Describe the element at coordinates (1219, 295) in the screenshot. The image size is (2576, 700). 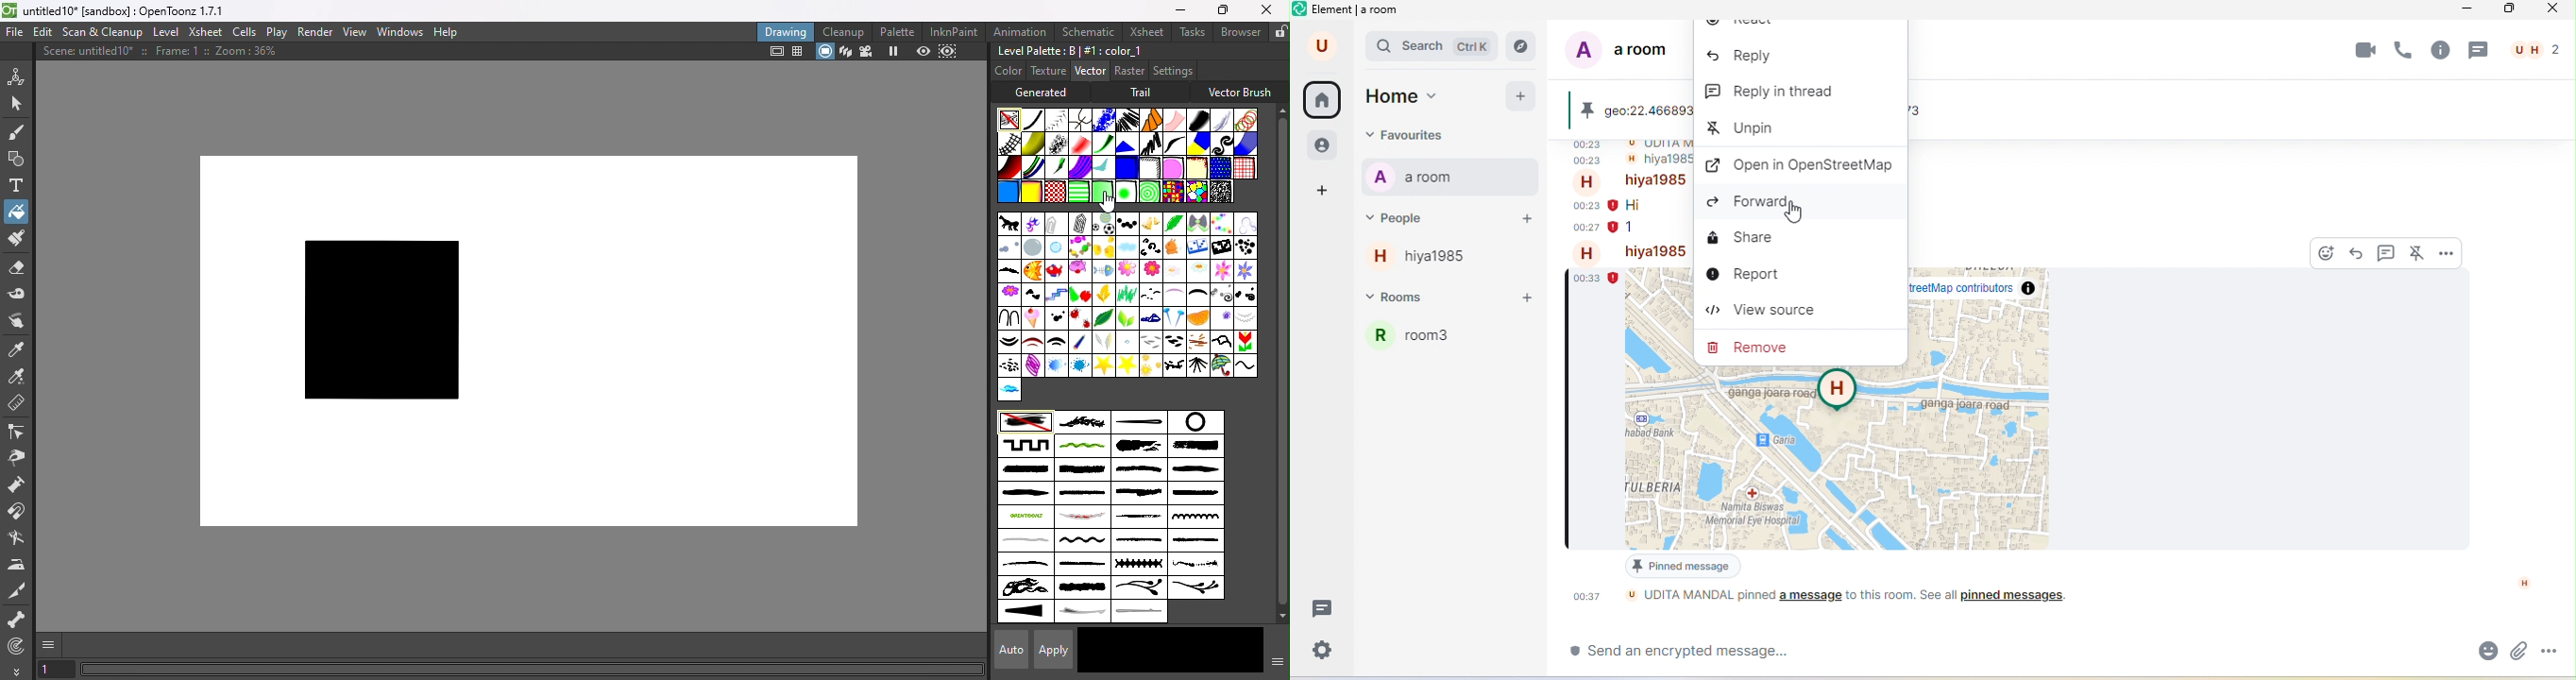
I see `hedge` at that location.